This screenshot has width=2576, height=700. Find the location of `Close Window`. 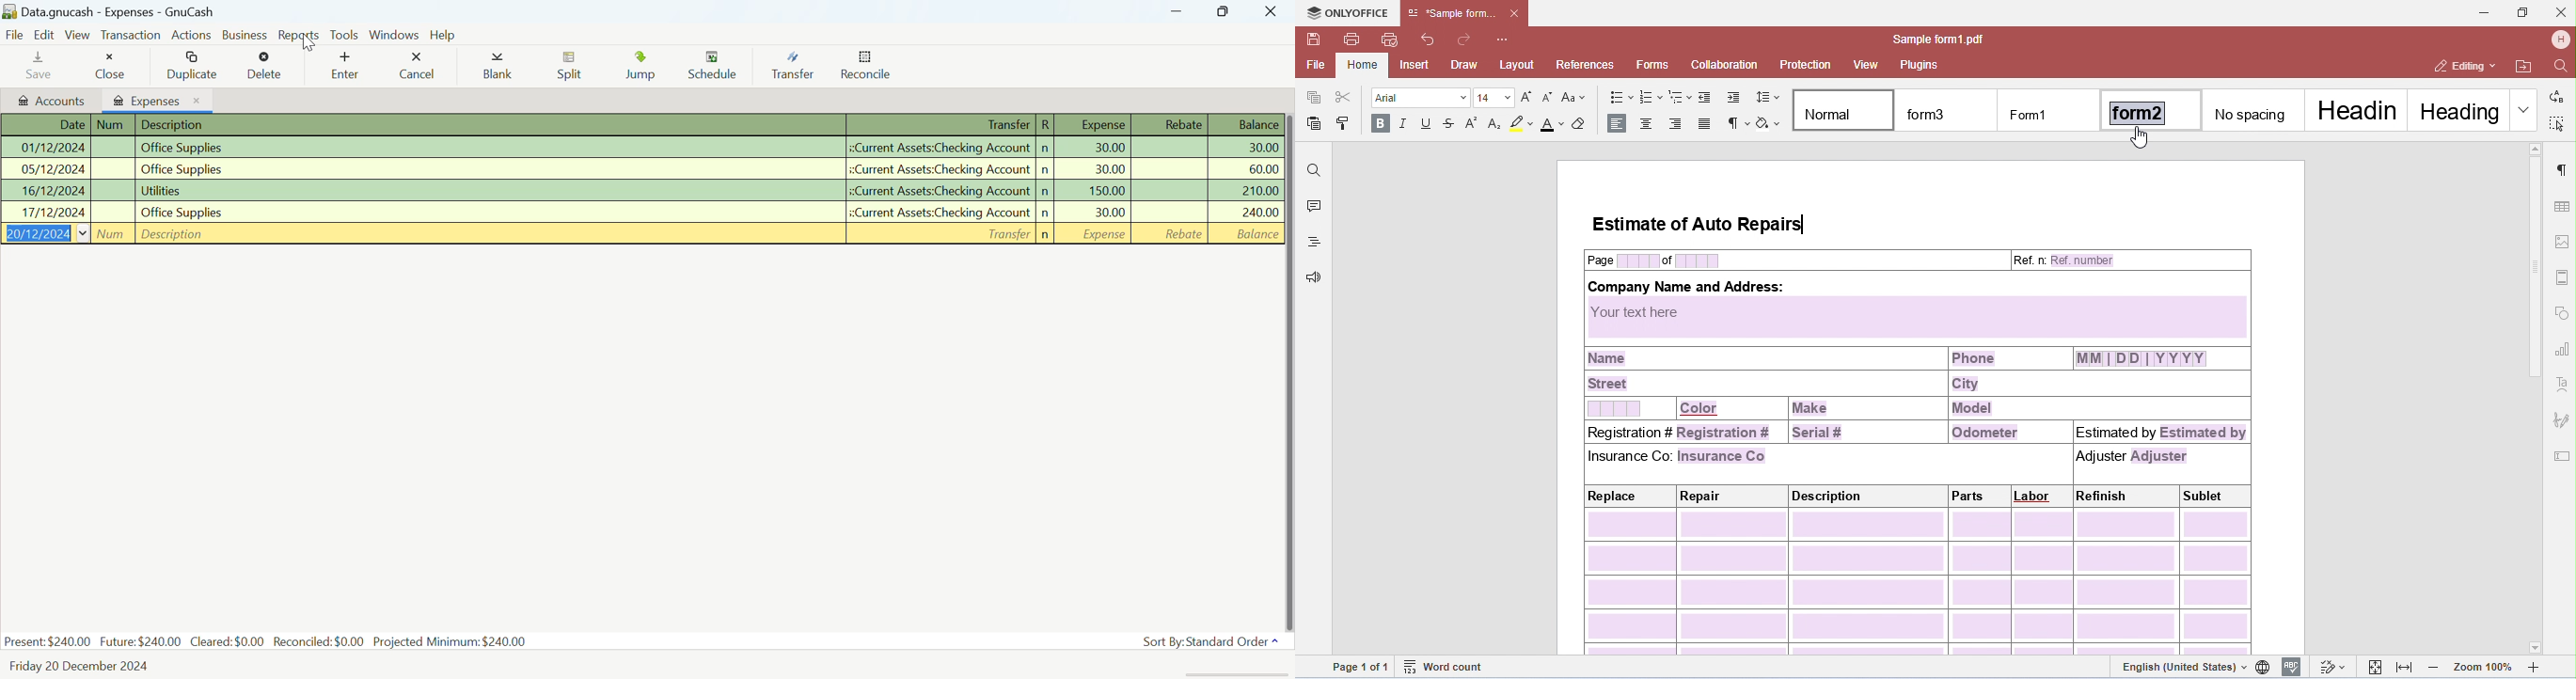

Close Window is located at coordinates (1273, 11).